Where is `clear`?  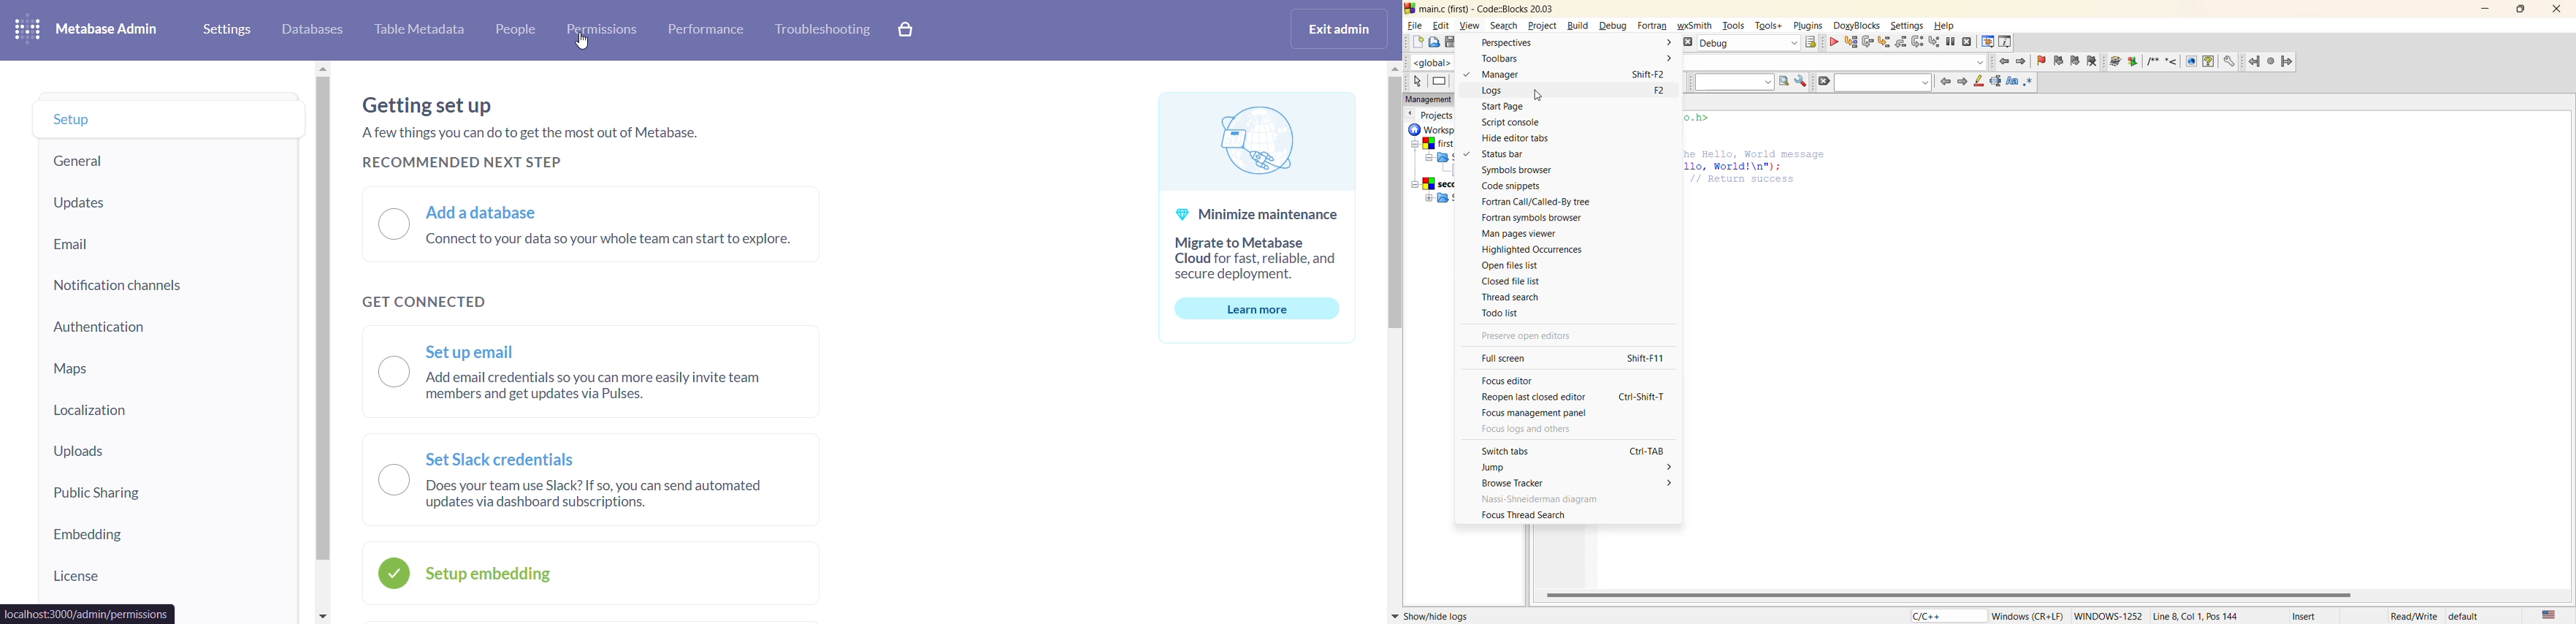 clear is located at coordinates (1824, 80).